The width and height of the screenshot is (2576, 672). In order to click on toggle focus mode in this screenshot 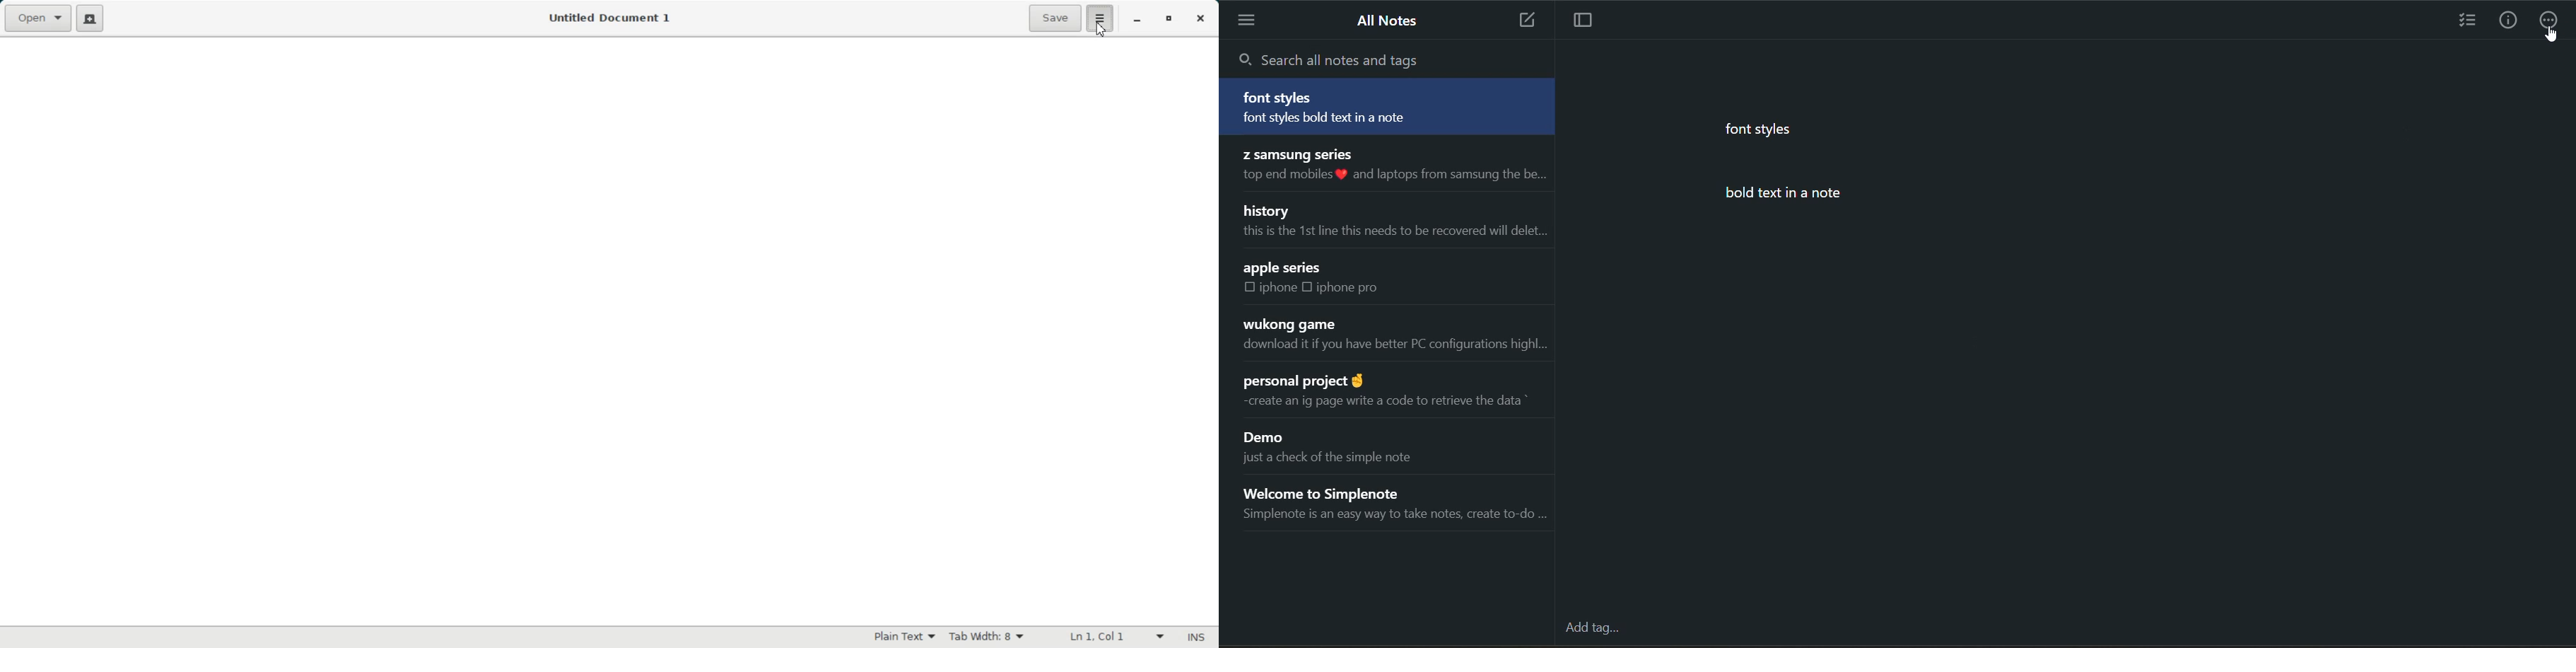, I will do `click(1590, 21)`.